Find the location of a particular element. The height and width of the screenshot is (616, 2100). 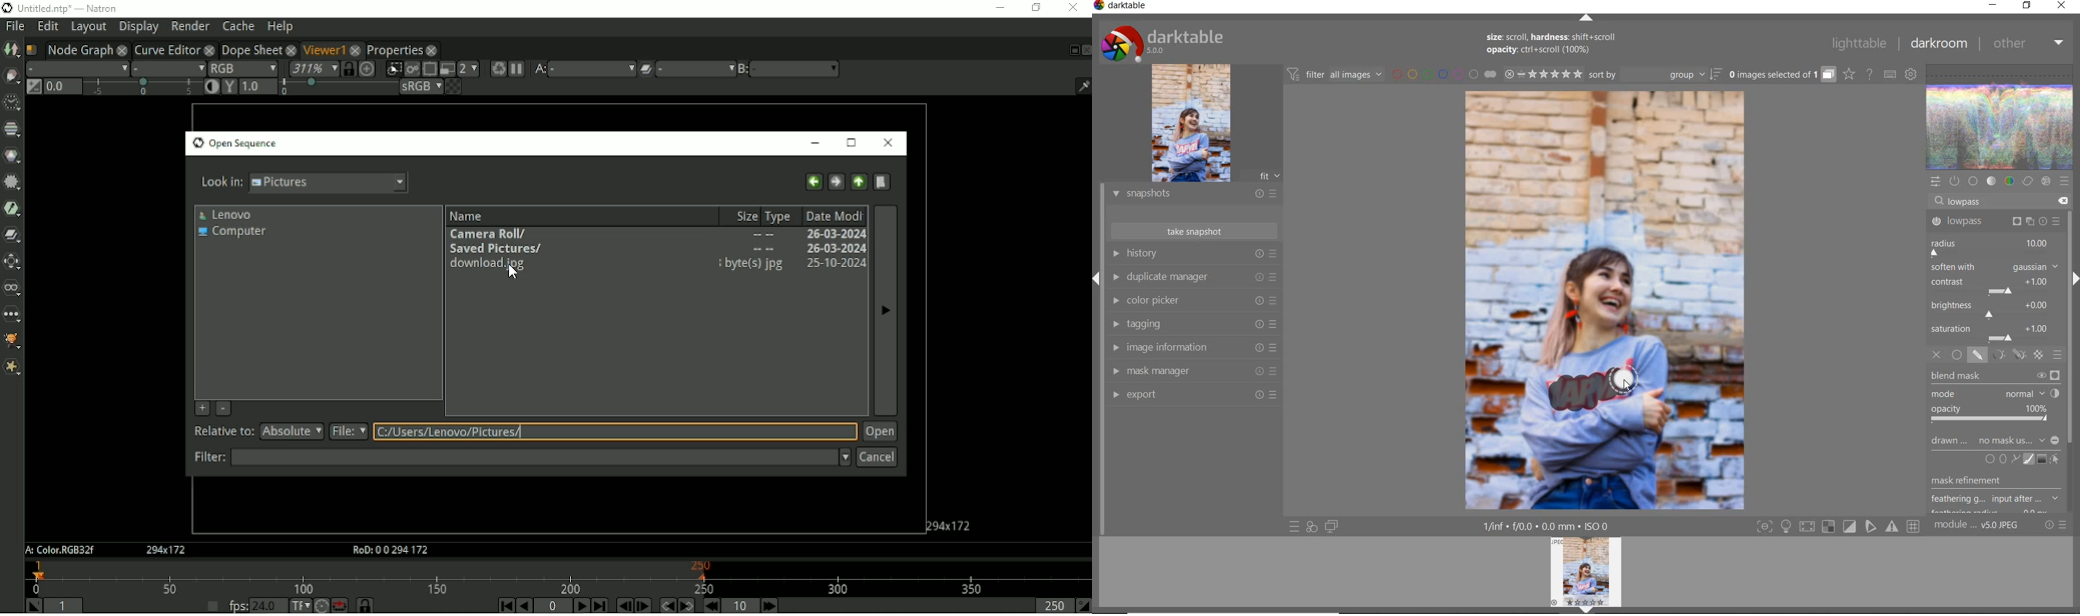

add brush is located at coordinates (2027, 459).